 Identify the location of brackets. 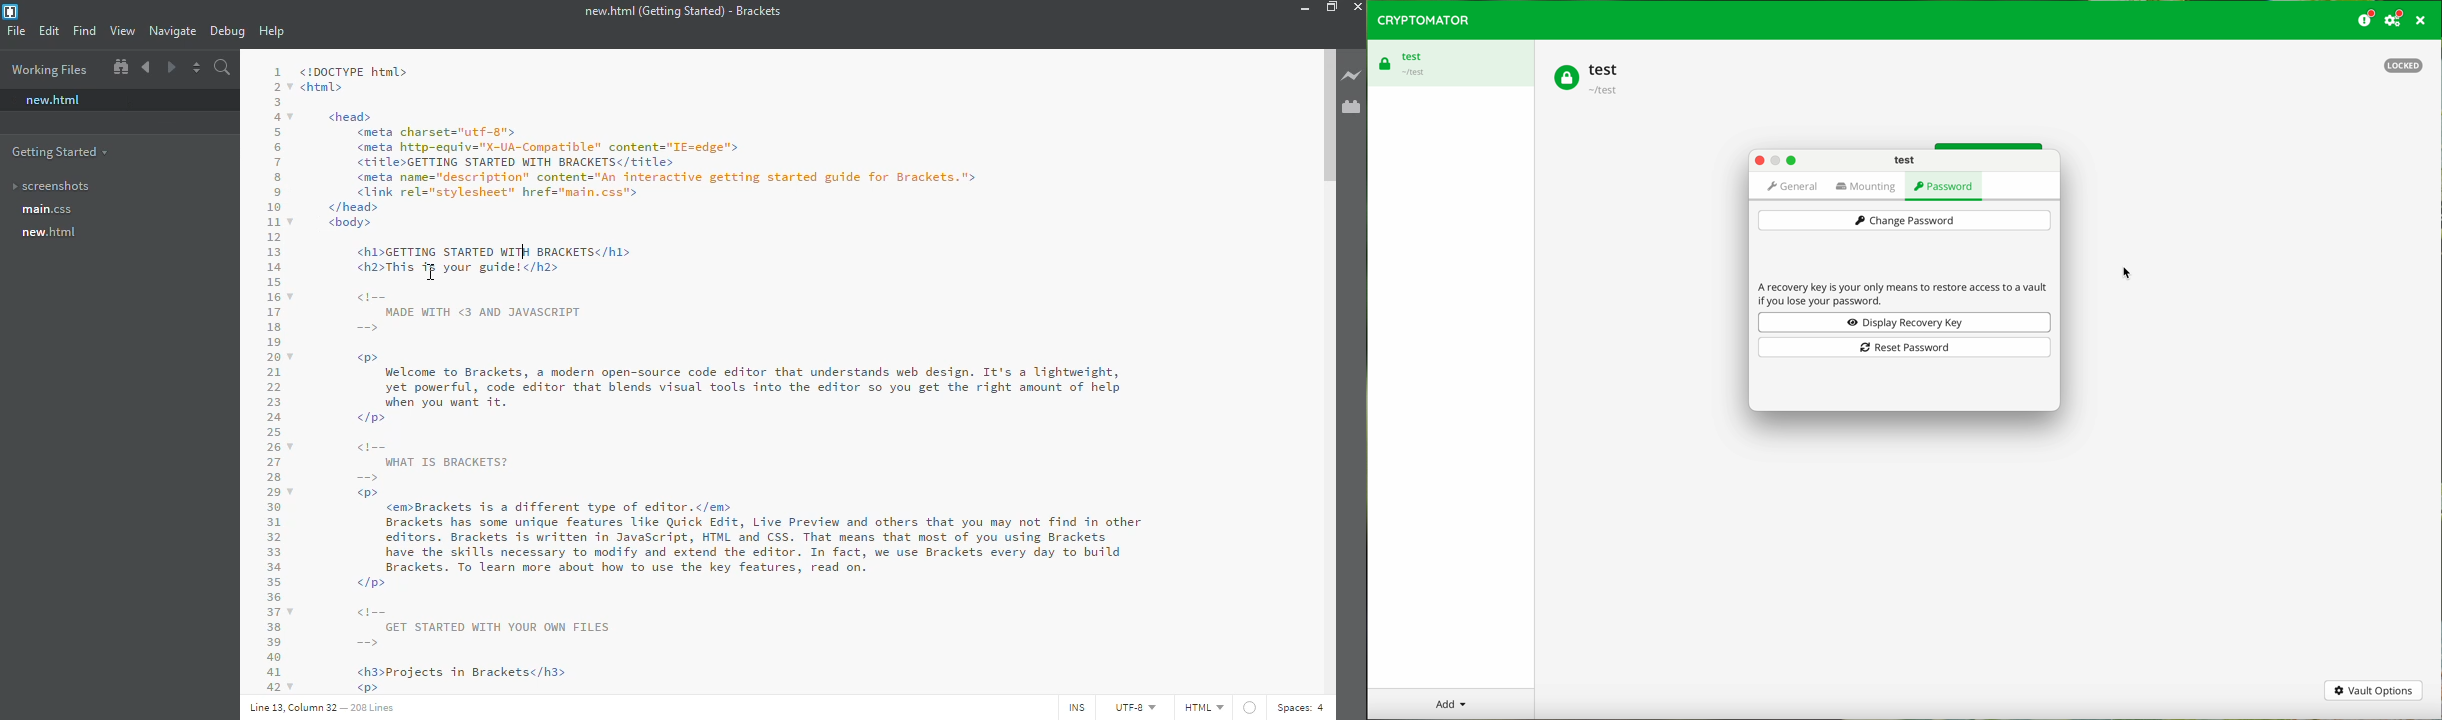
(11, 12).